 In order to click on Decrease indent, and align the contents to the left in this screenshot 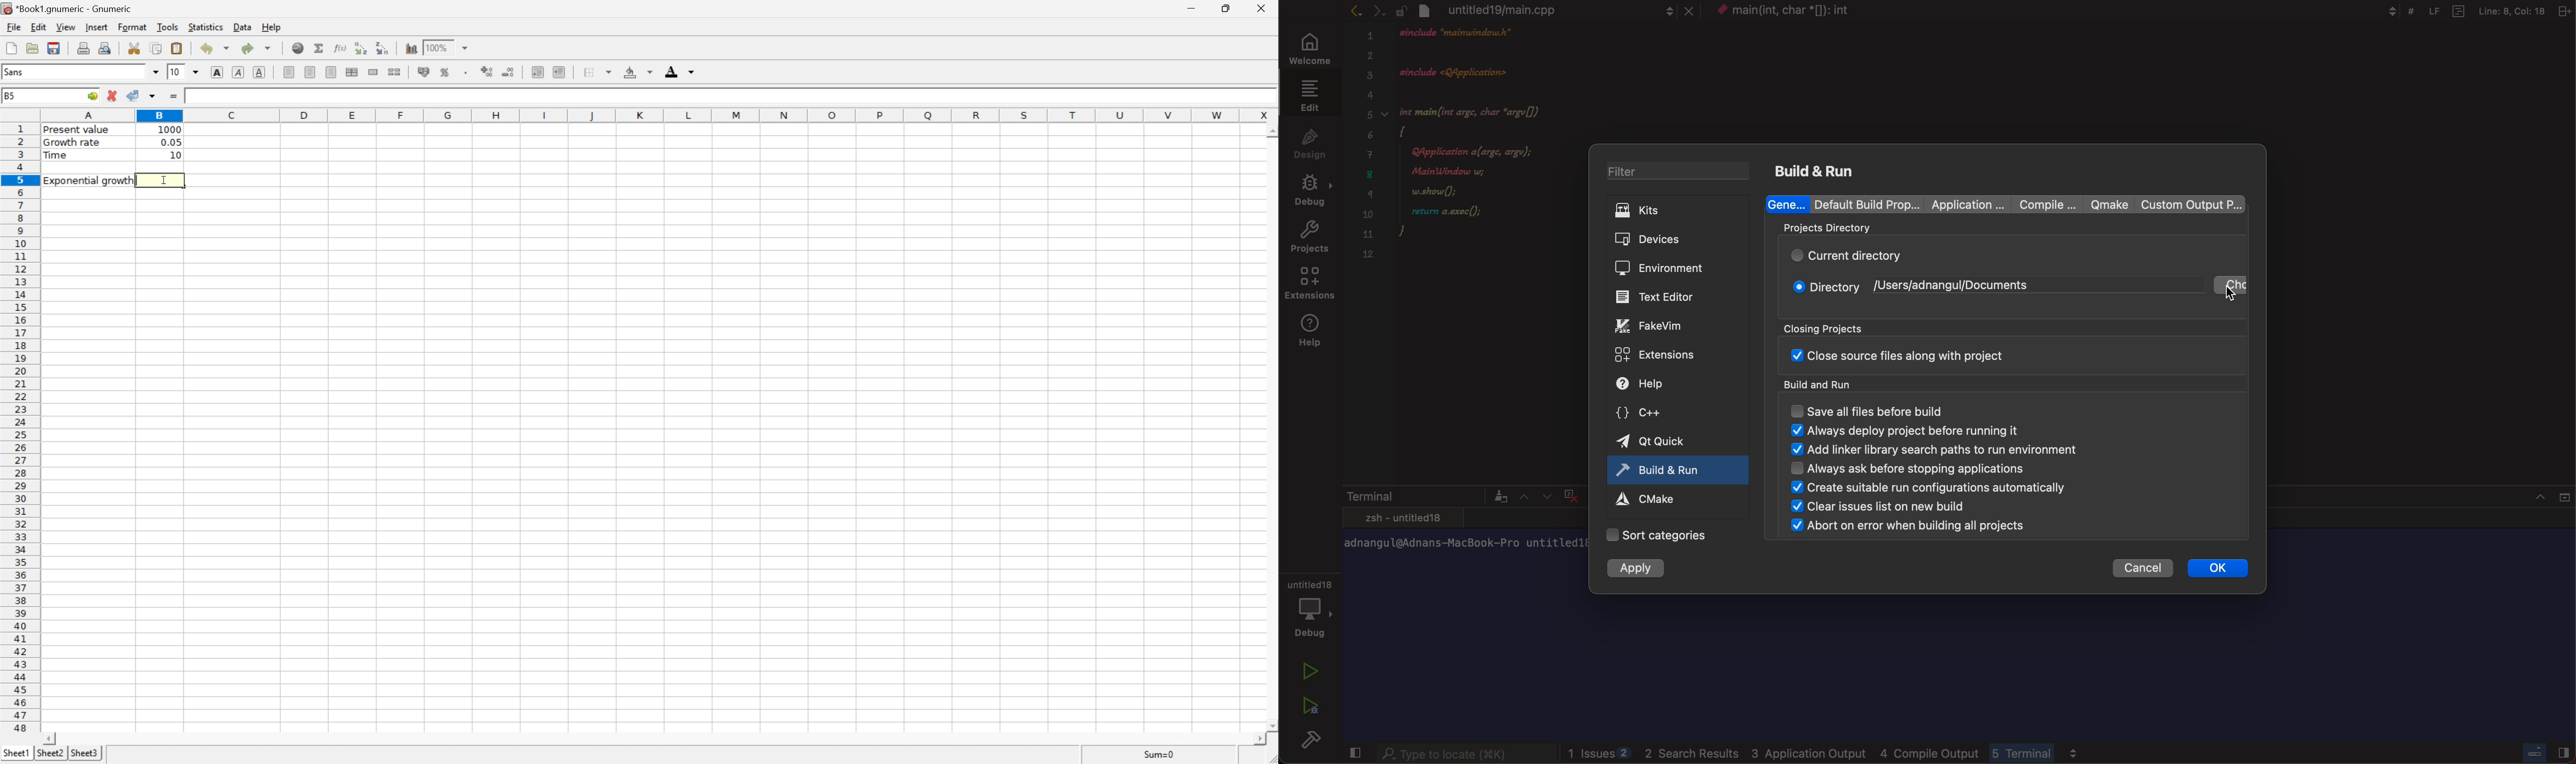, I will do `click(538, 71)`.